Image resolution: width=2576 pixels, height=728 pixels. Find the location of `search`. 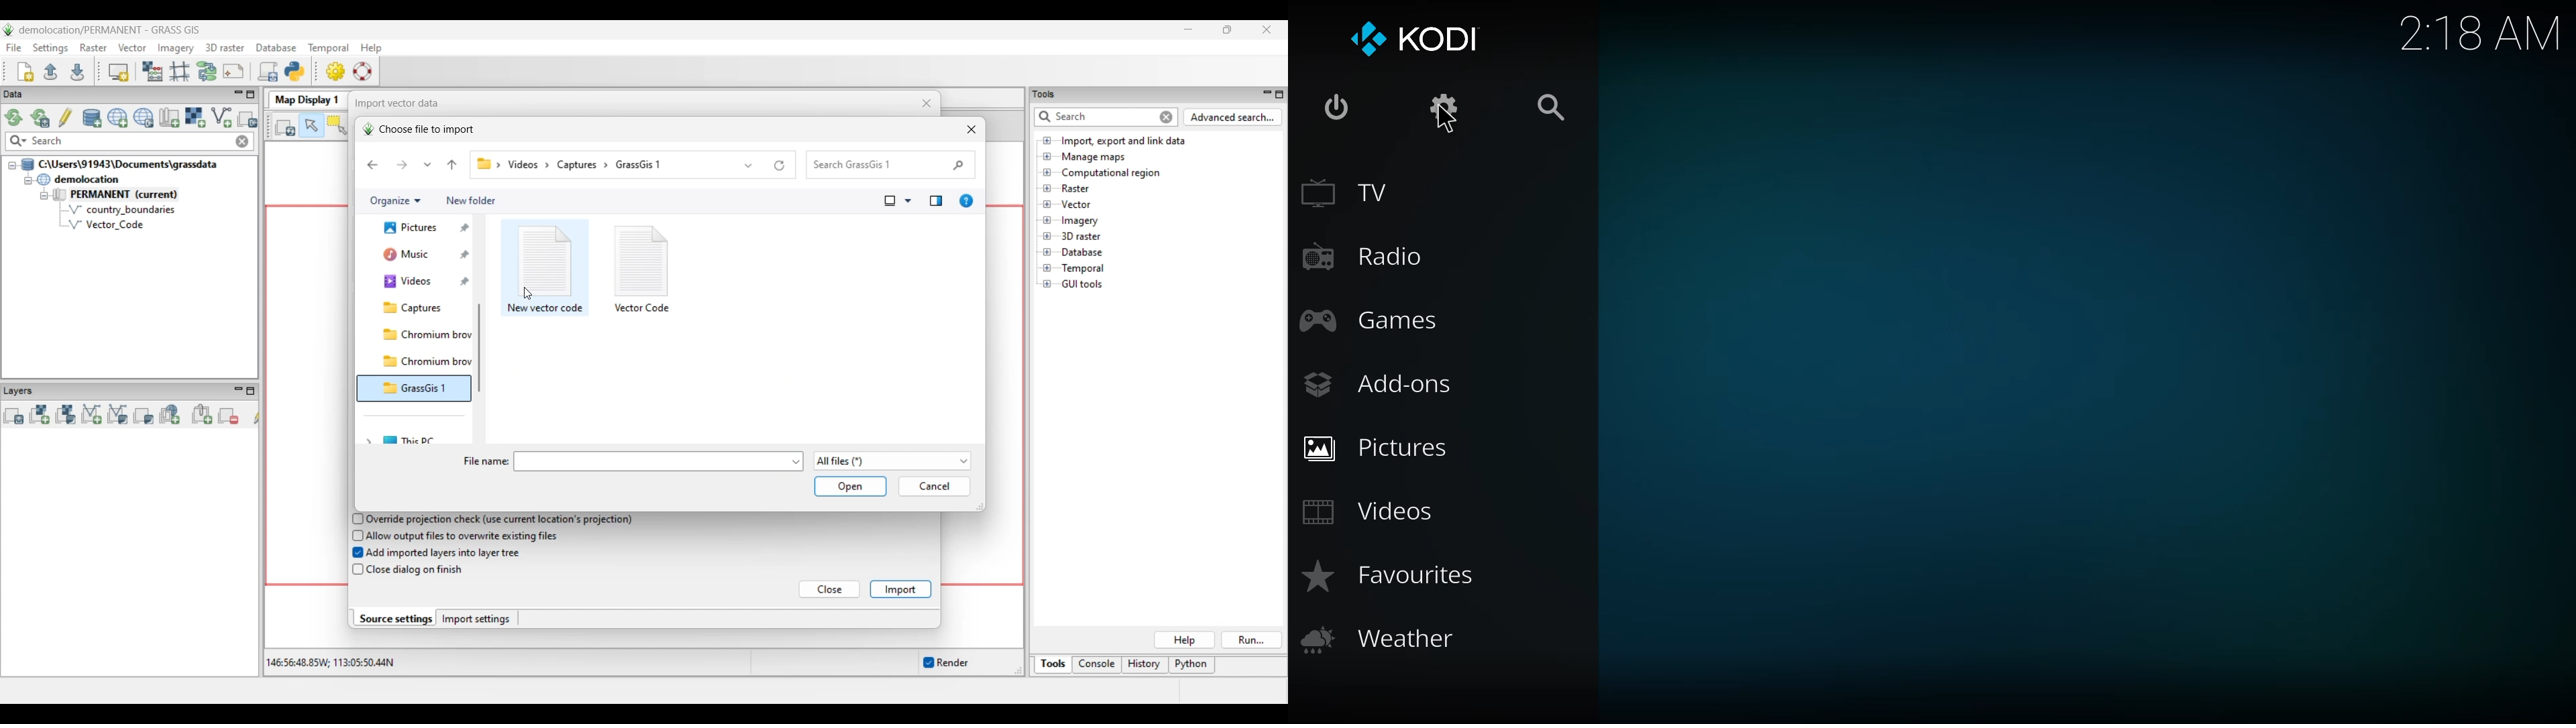

search is located at coordinates (1550, 107).